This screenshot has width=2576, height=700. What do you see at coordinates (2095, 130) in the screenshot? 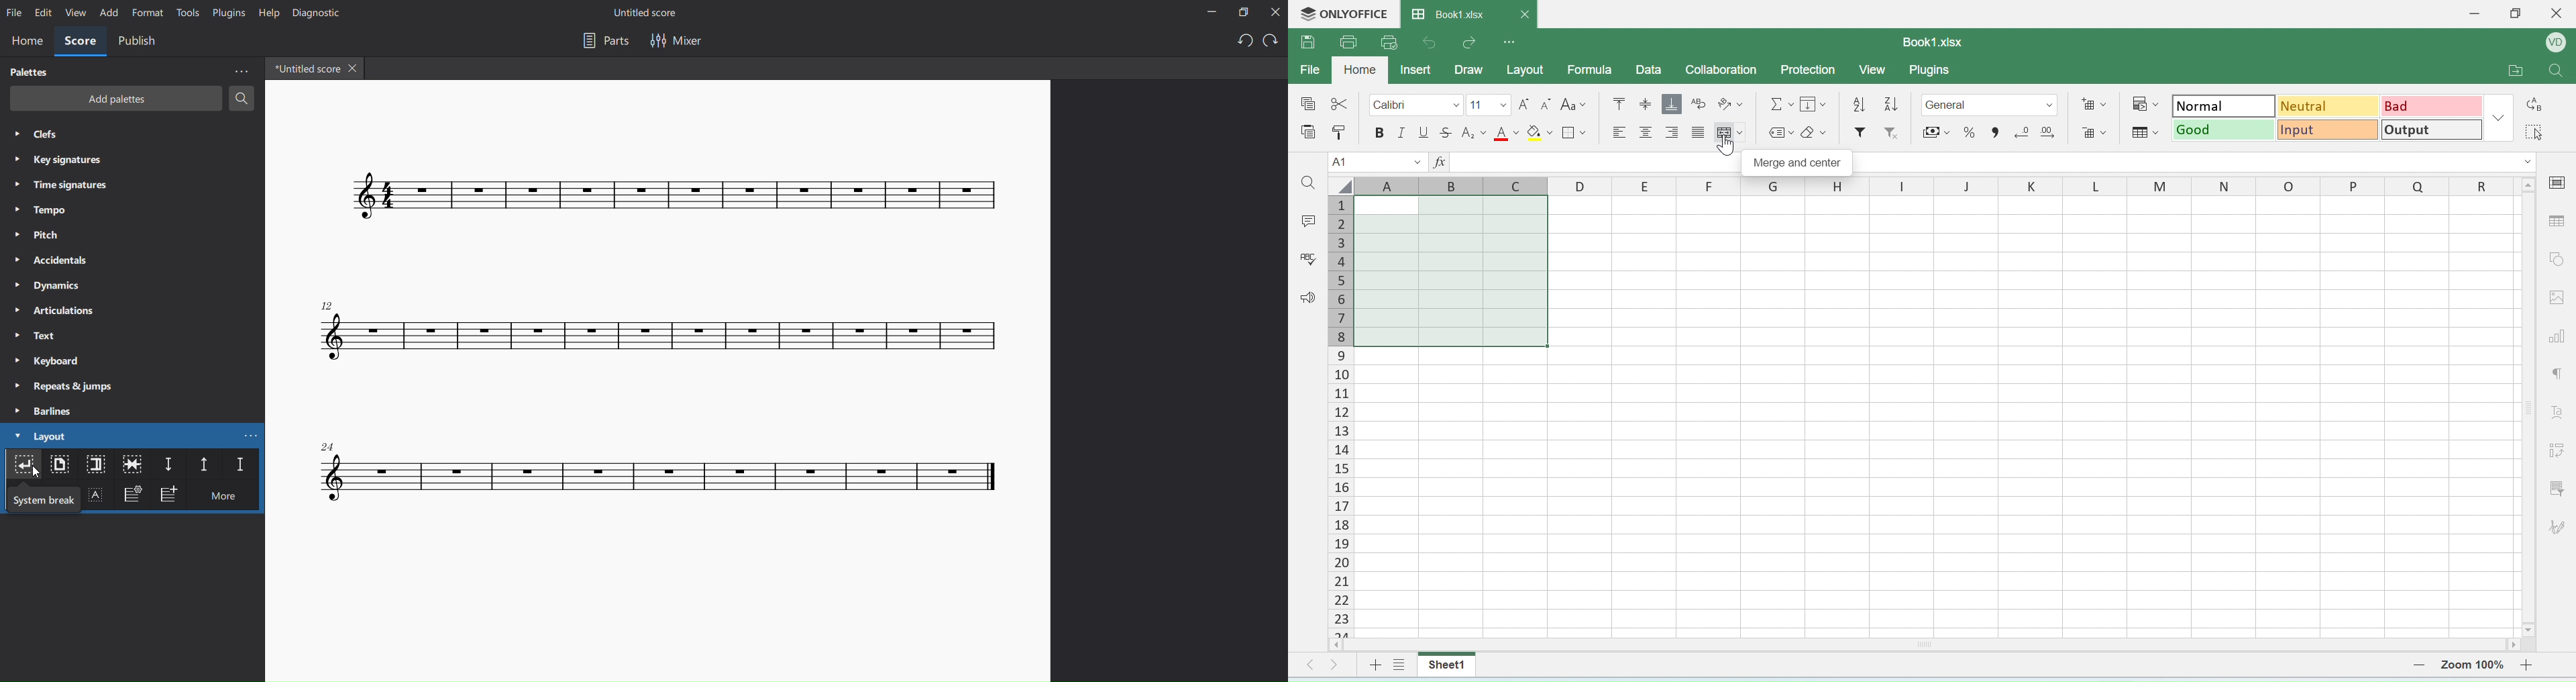
I see `remove cells` at bounding box center [2095, 130].